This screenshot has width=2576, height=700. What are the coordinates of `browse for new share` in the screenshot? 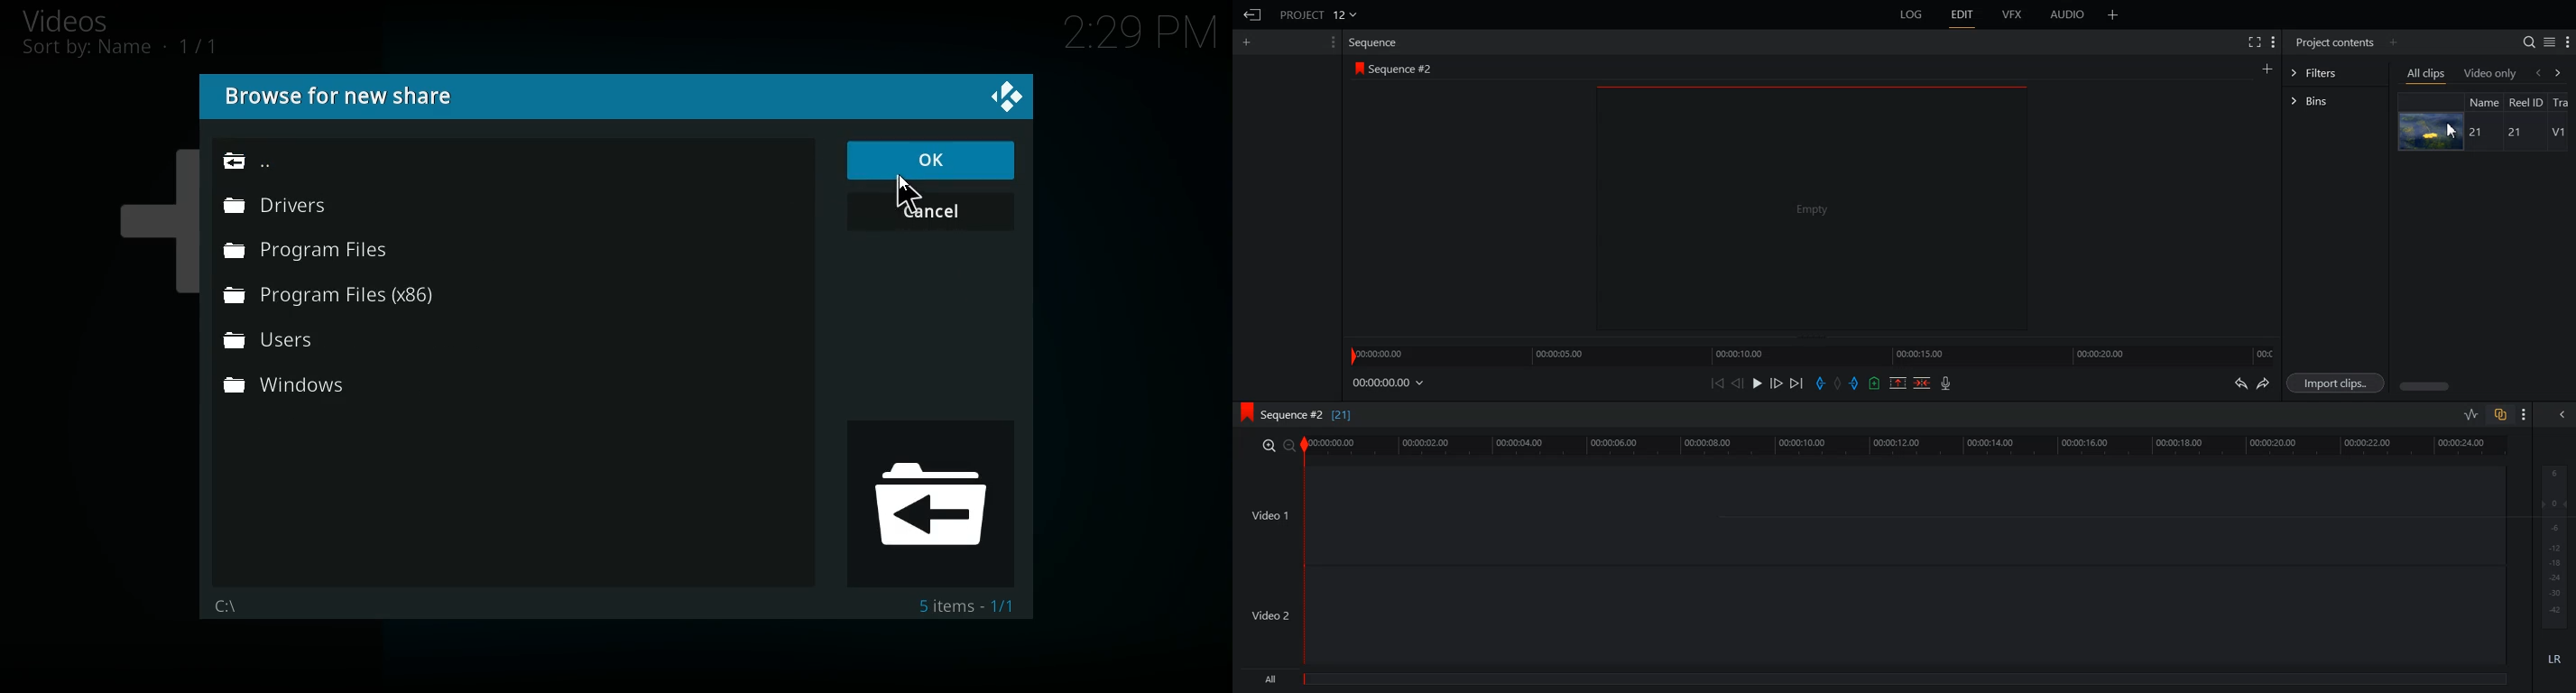 It's located at (340, 97).